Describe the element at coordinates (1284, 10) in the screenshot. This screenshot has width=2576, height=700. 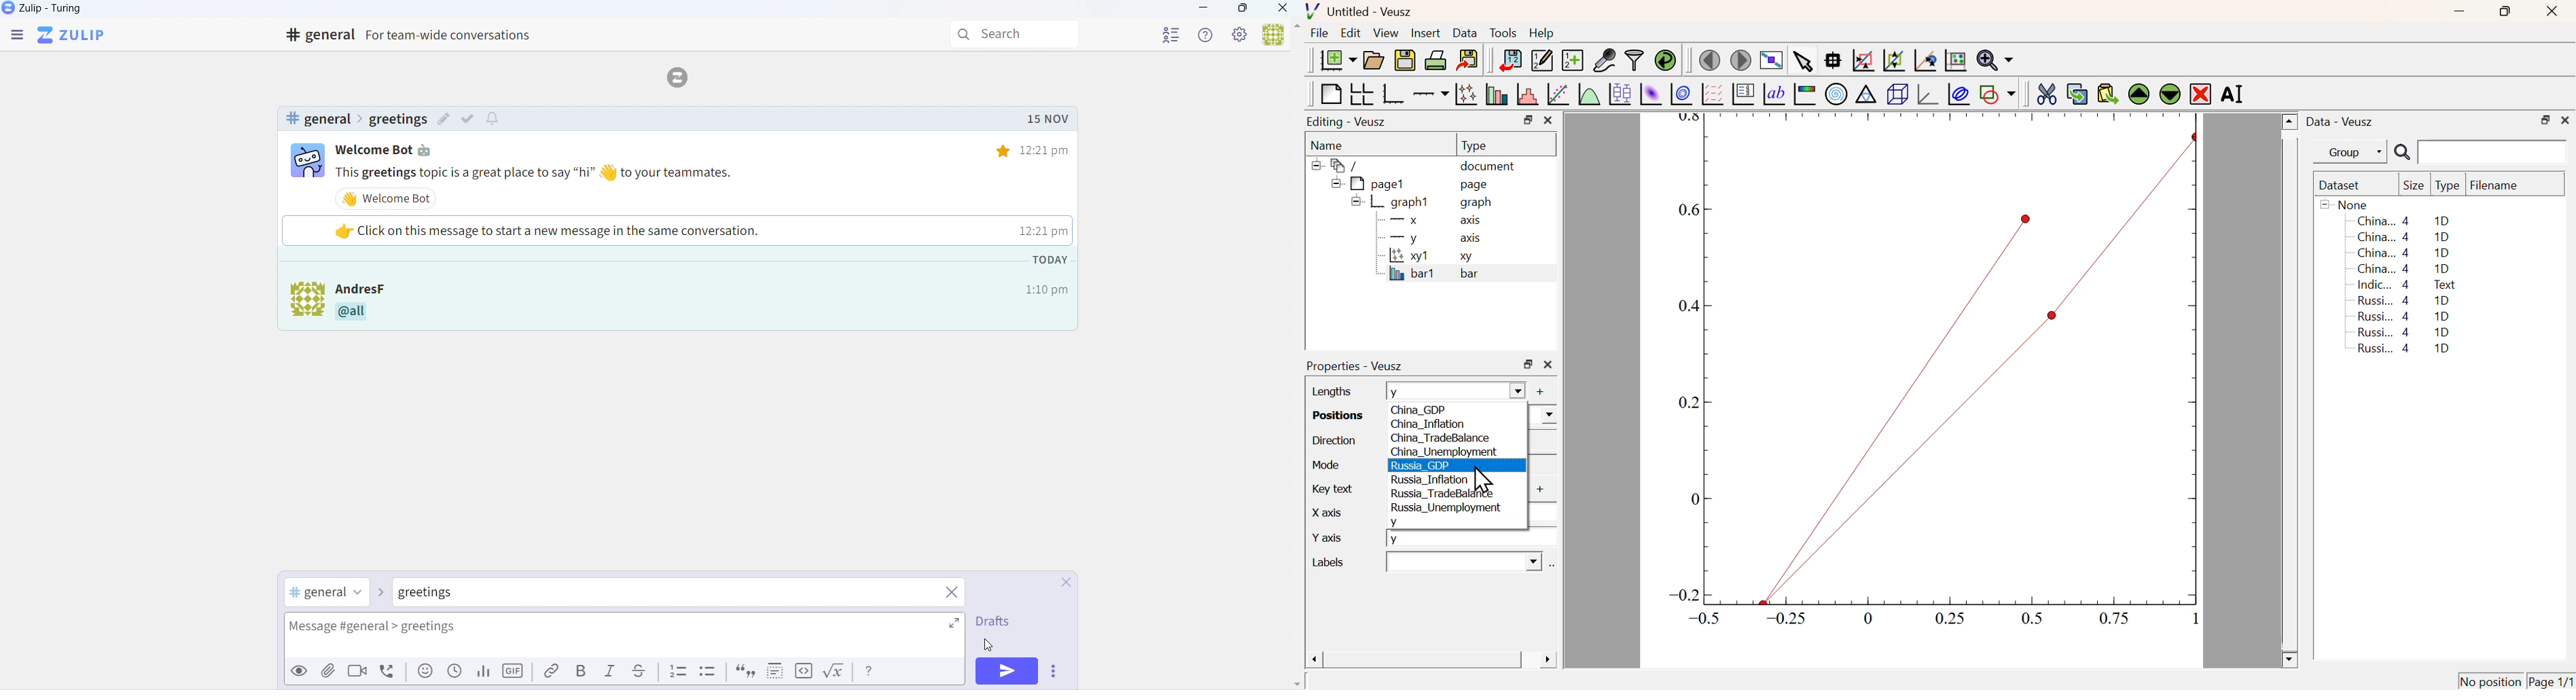
I see `Close` at that location.